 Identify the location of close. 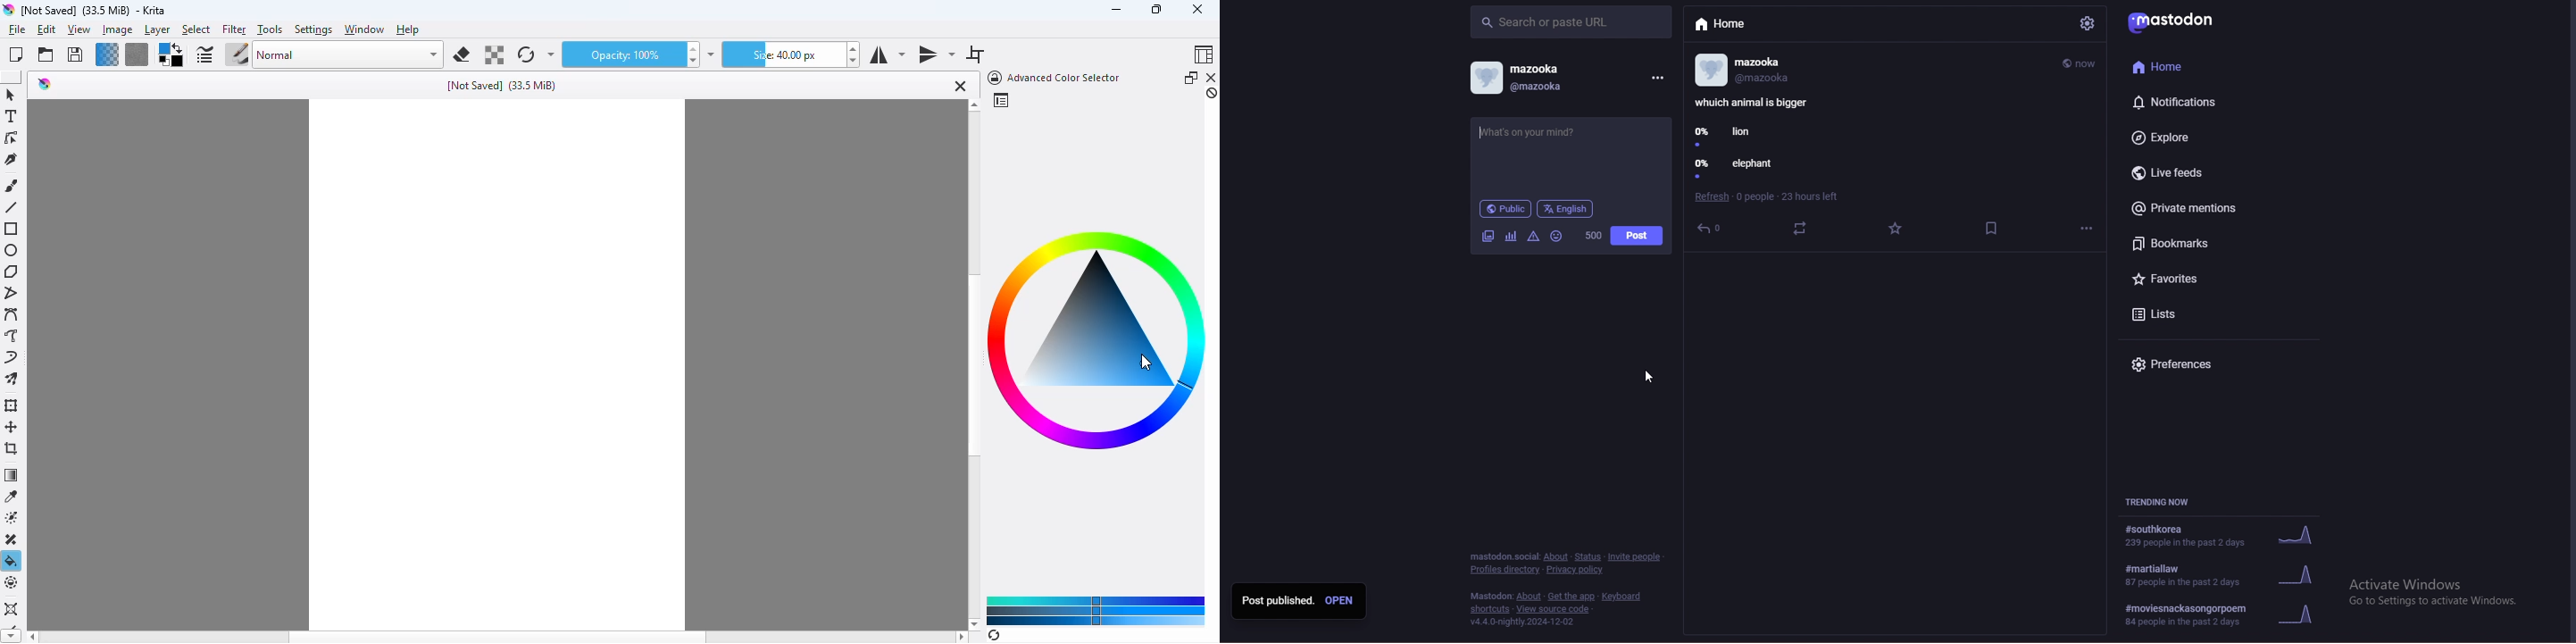
(1197, 9).